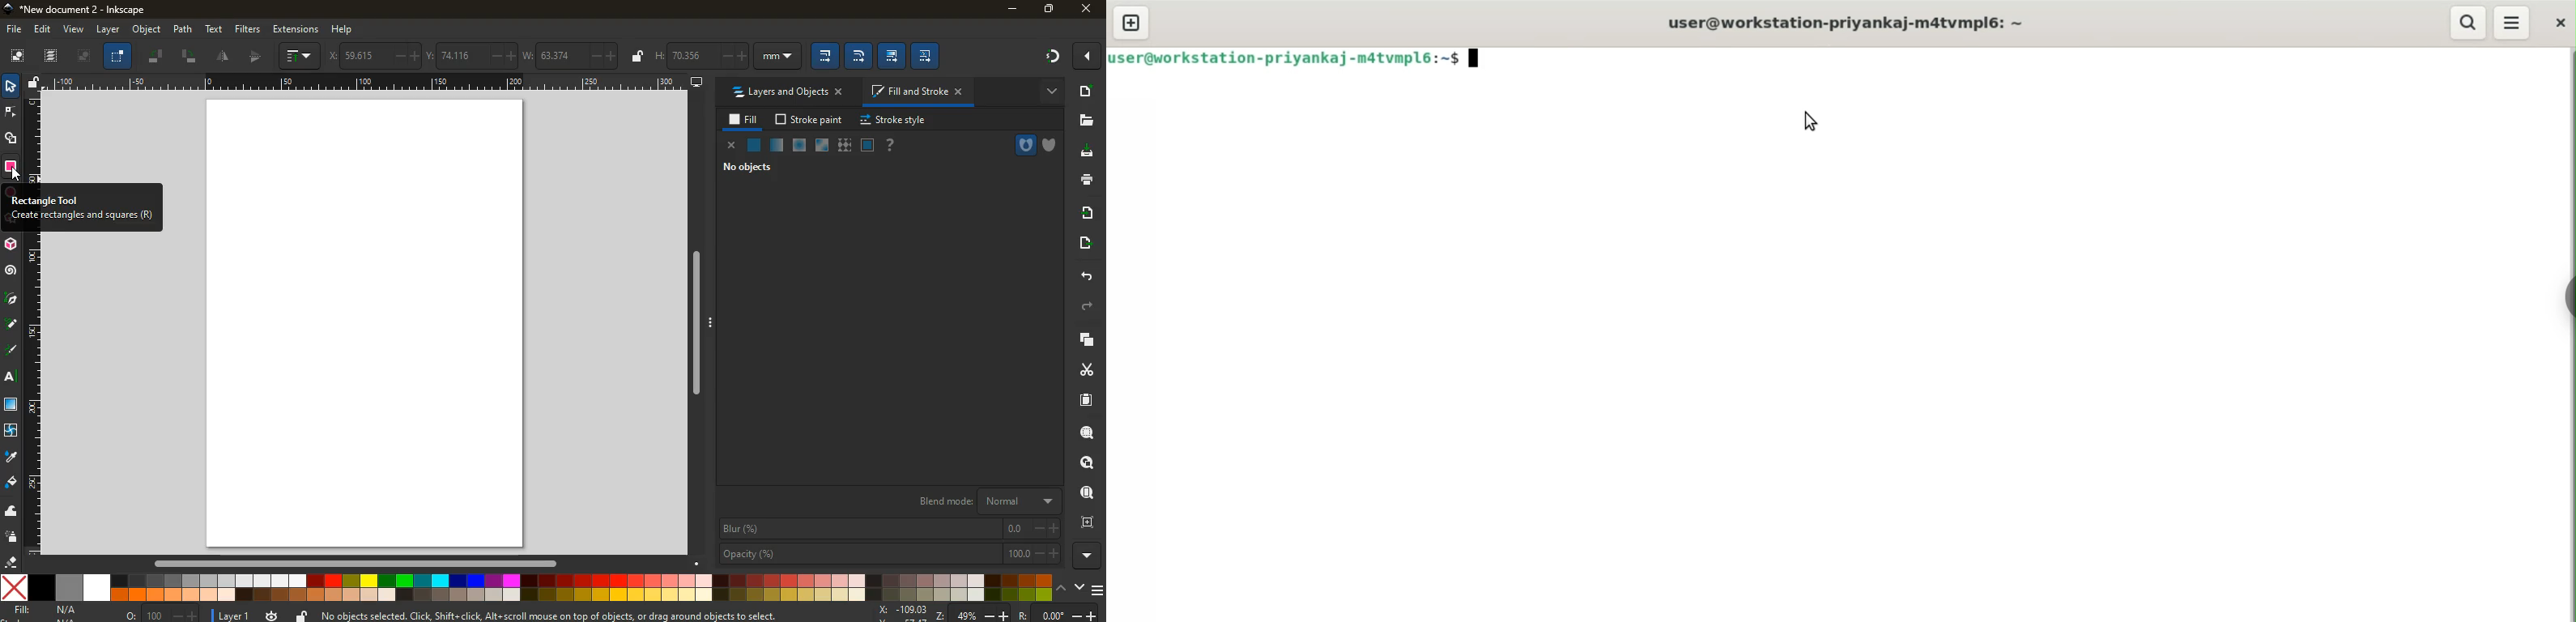 The height and width of the screenshot is (644, 2576). Describe the element at coordinates (17, 175) in the screenshot. I see `` at that location.